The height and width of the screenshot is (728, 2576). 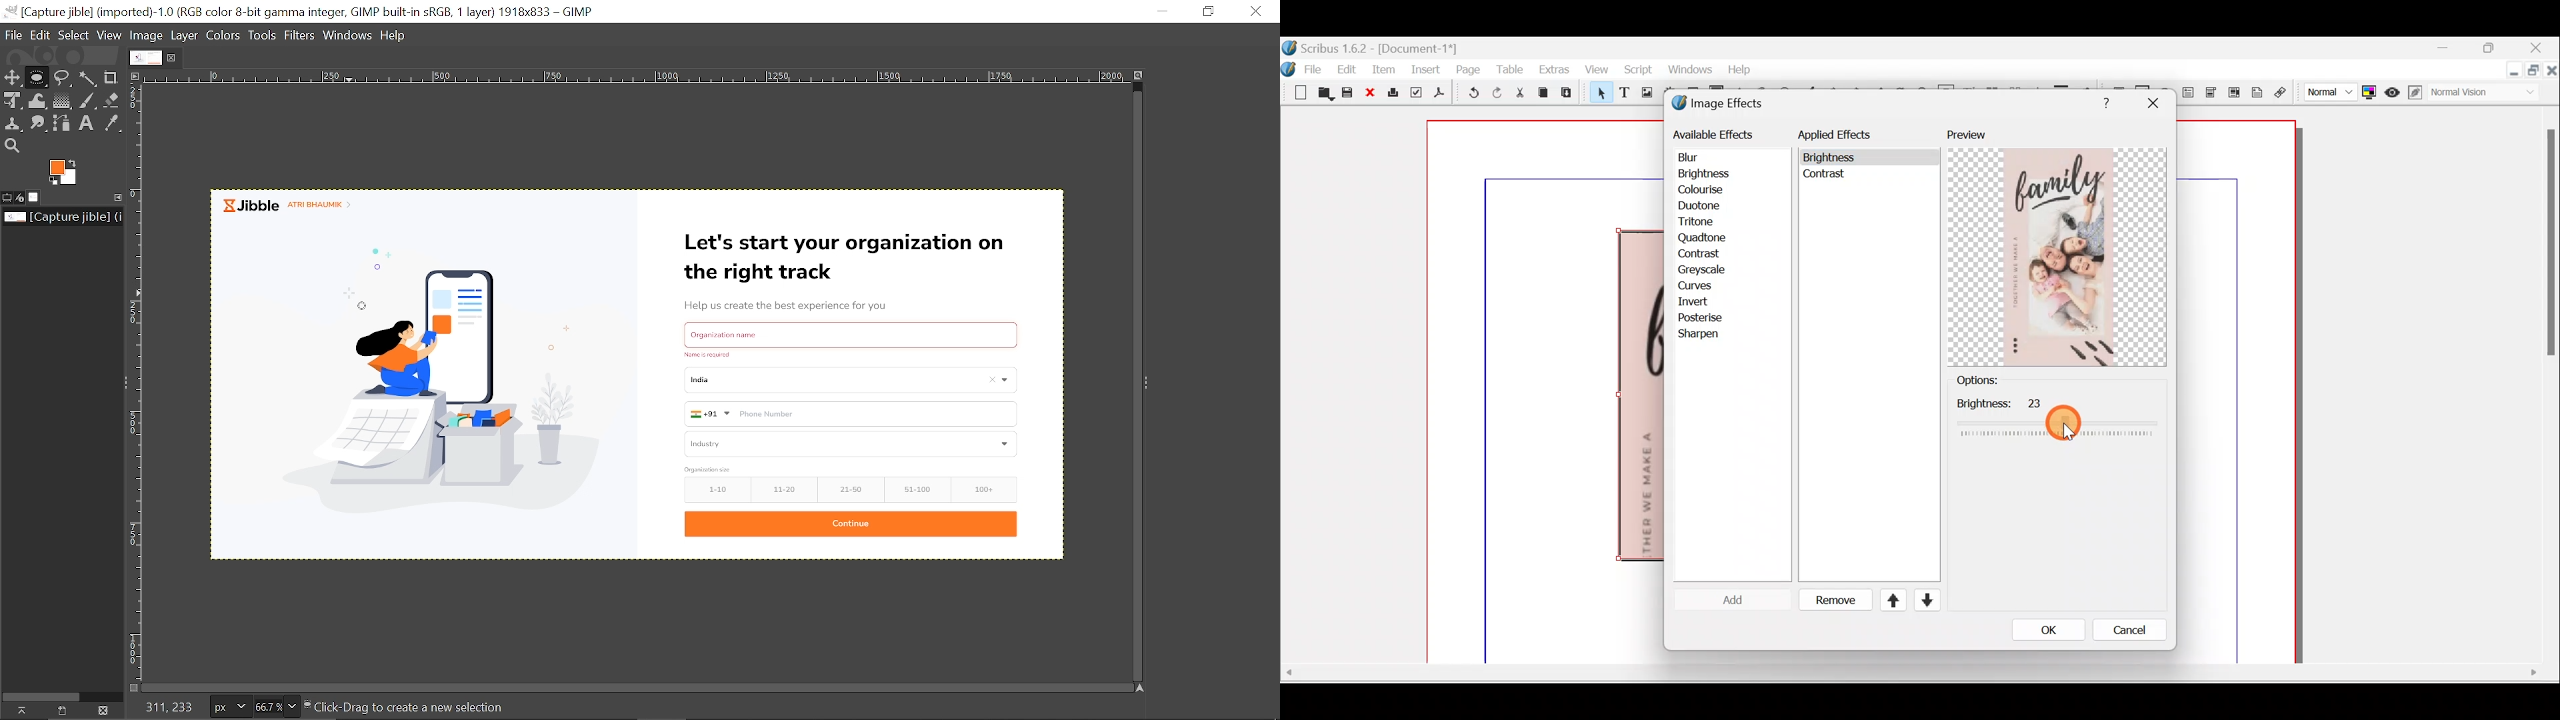 What do you see at coordinates (1925, 600) in the screenshot?
I see `Move down` at bounding box center [1925, 600].